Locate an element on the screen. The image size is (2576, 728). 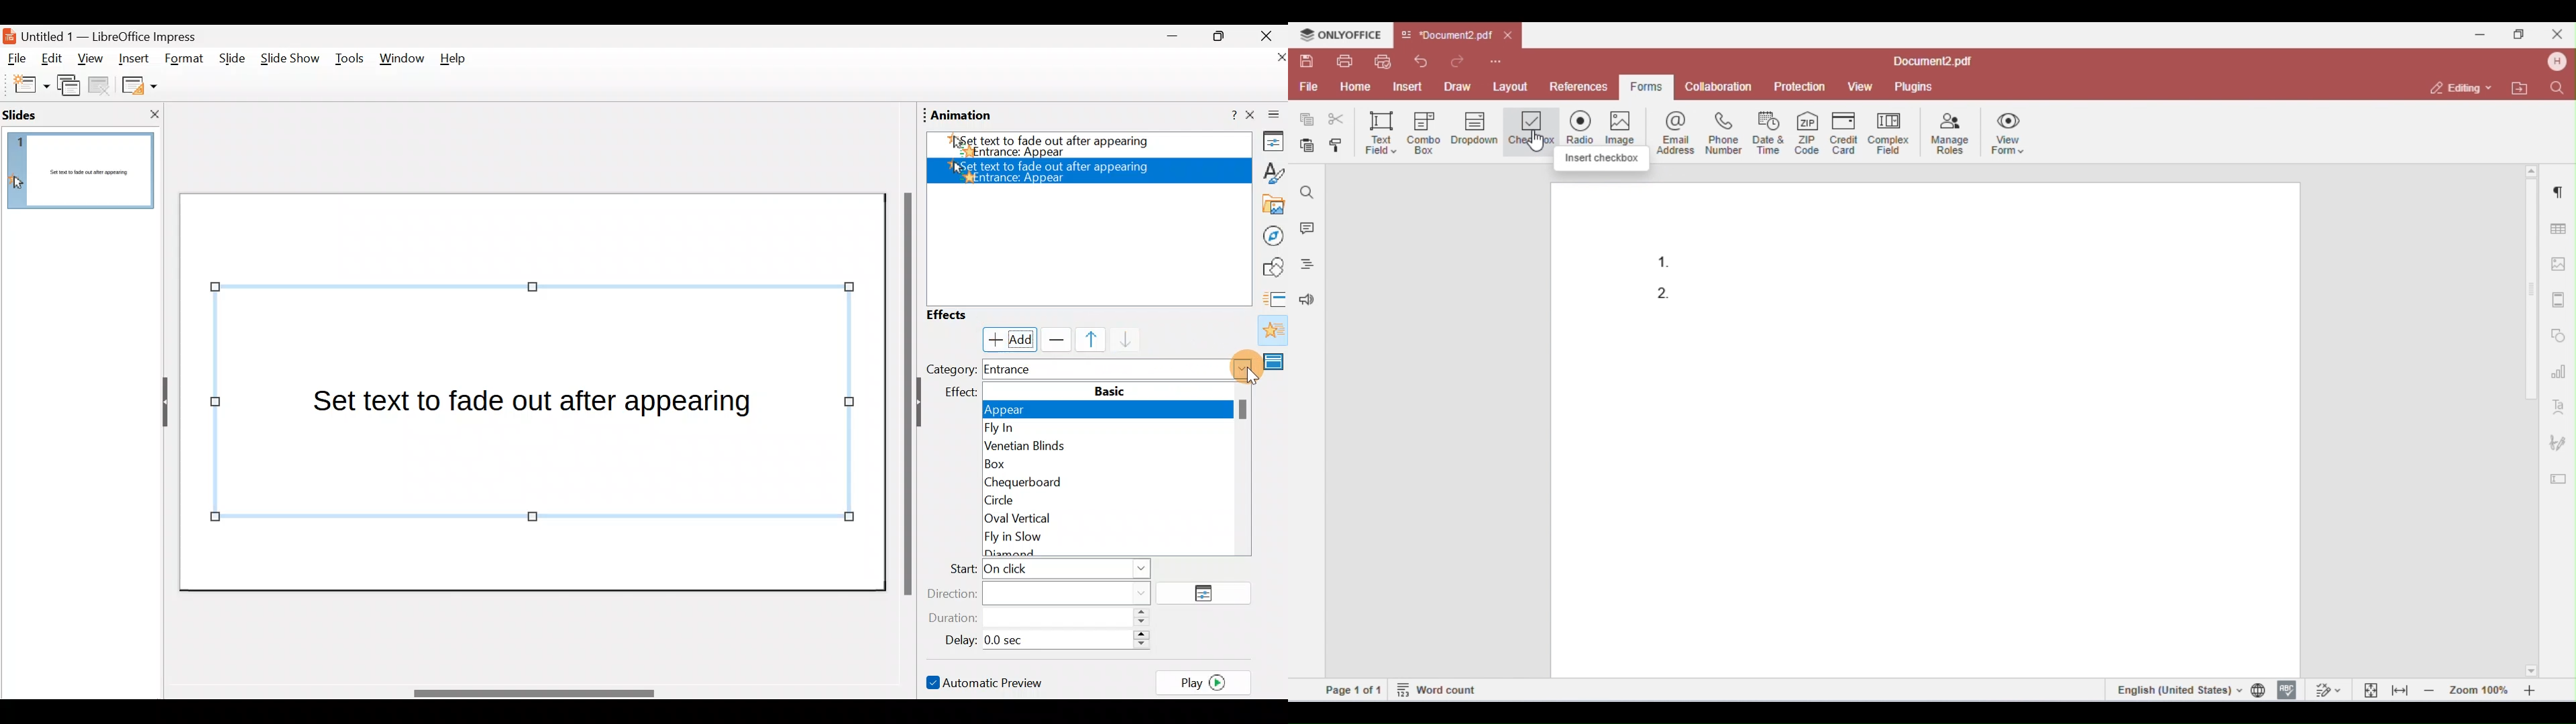
Gallery is located at coordinates (1271, 205).